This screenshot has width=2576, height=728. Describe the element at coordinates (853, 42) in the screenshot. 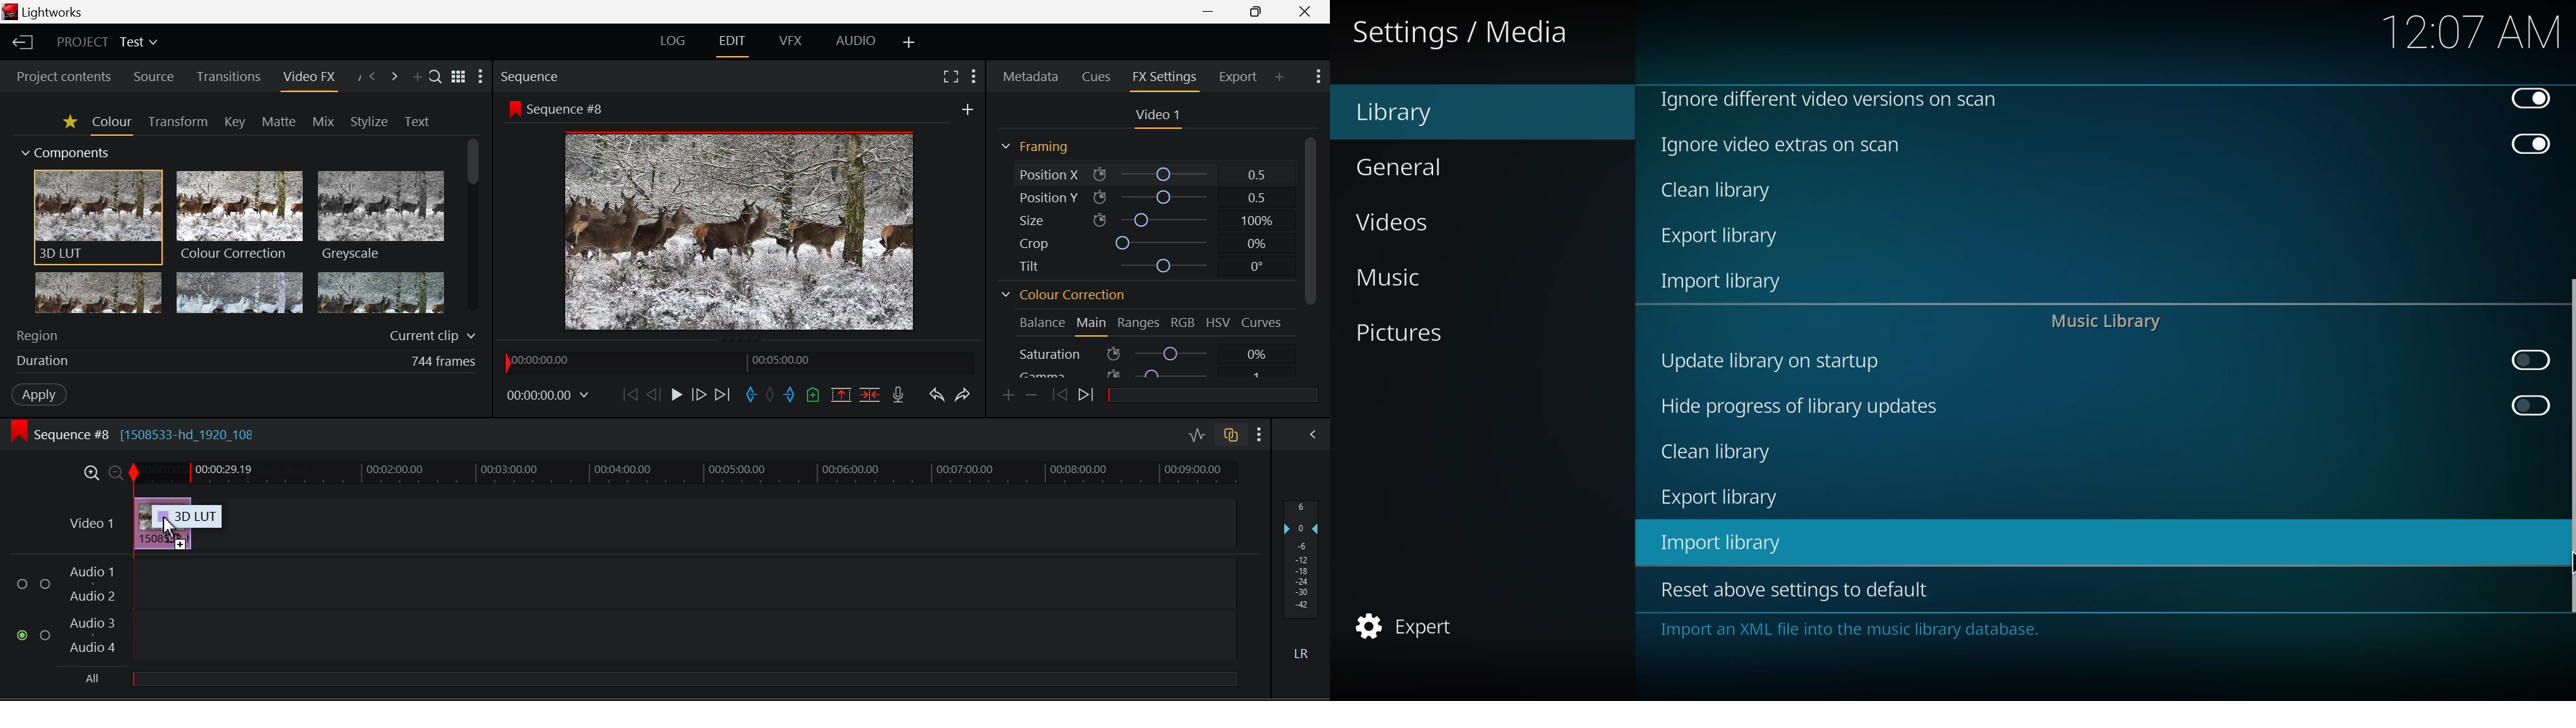

I see `Audio Layout` at that location.